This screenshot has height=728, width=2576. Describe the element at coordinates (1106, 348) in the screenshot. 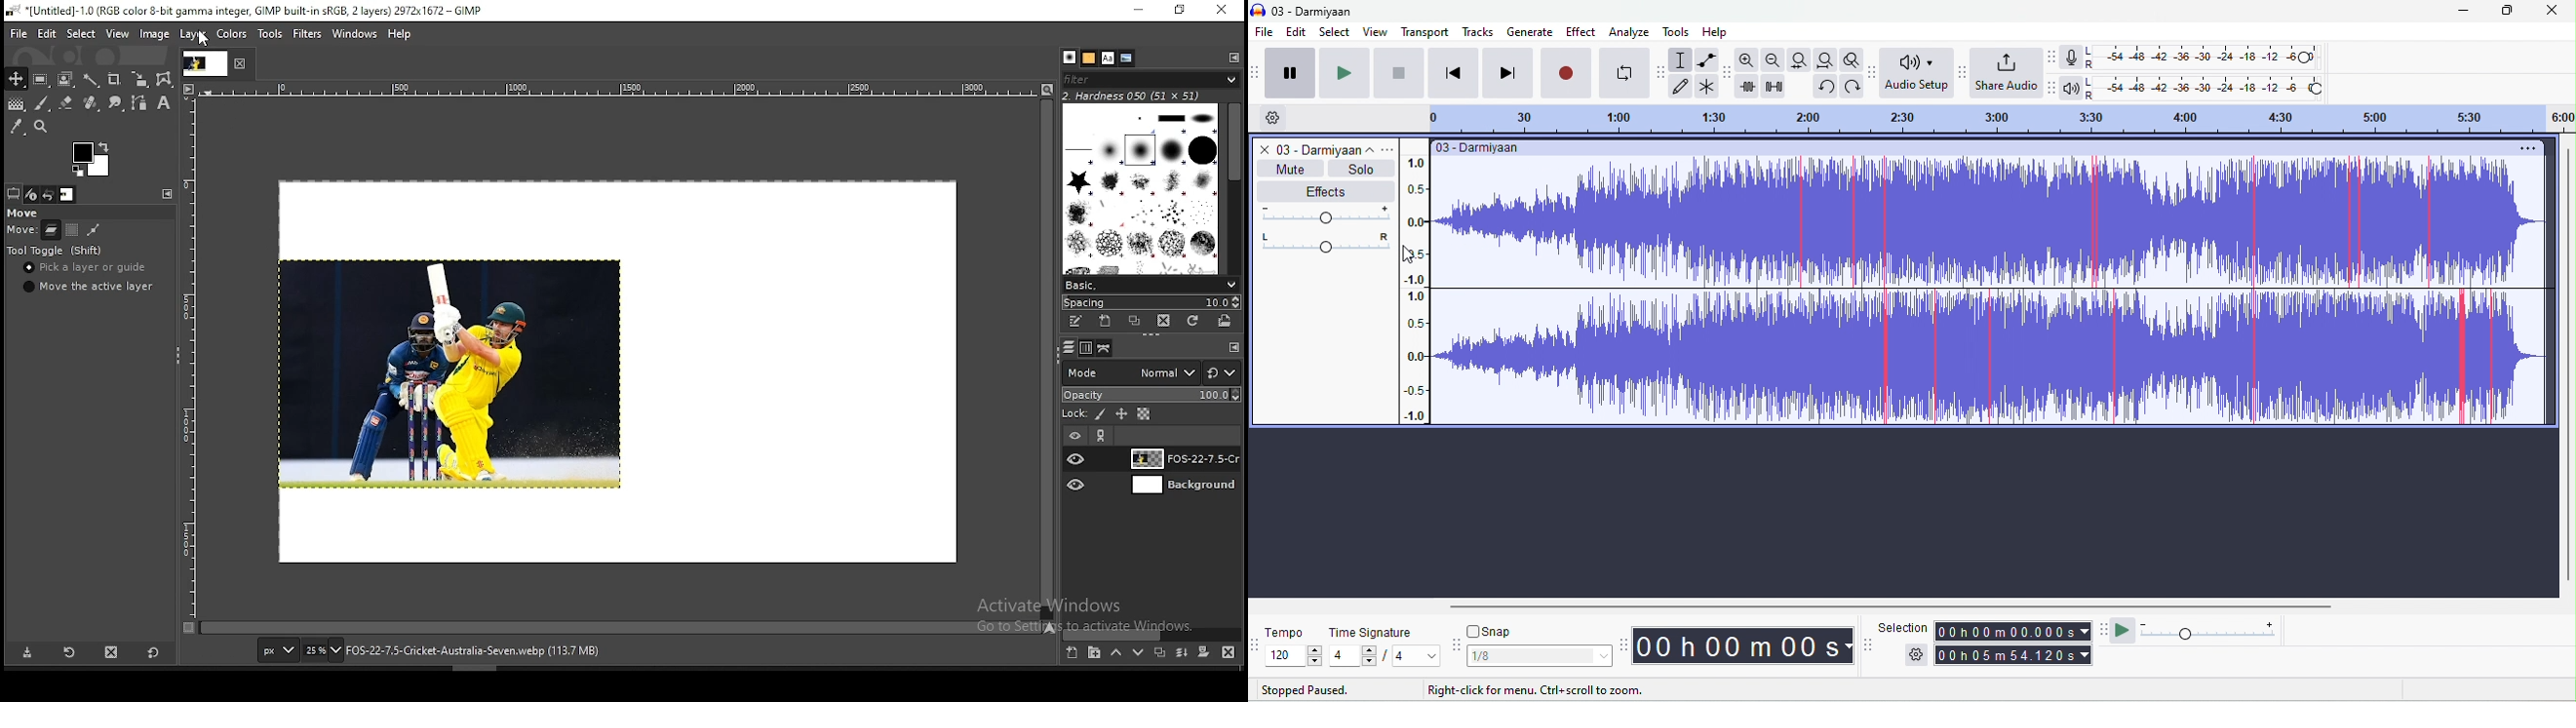

I see `paths` at that location.